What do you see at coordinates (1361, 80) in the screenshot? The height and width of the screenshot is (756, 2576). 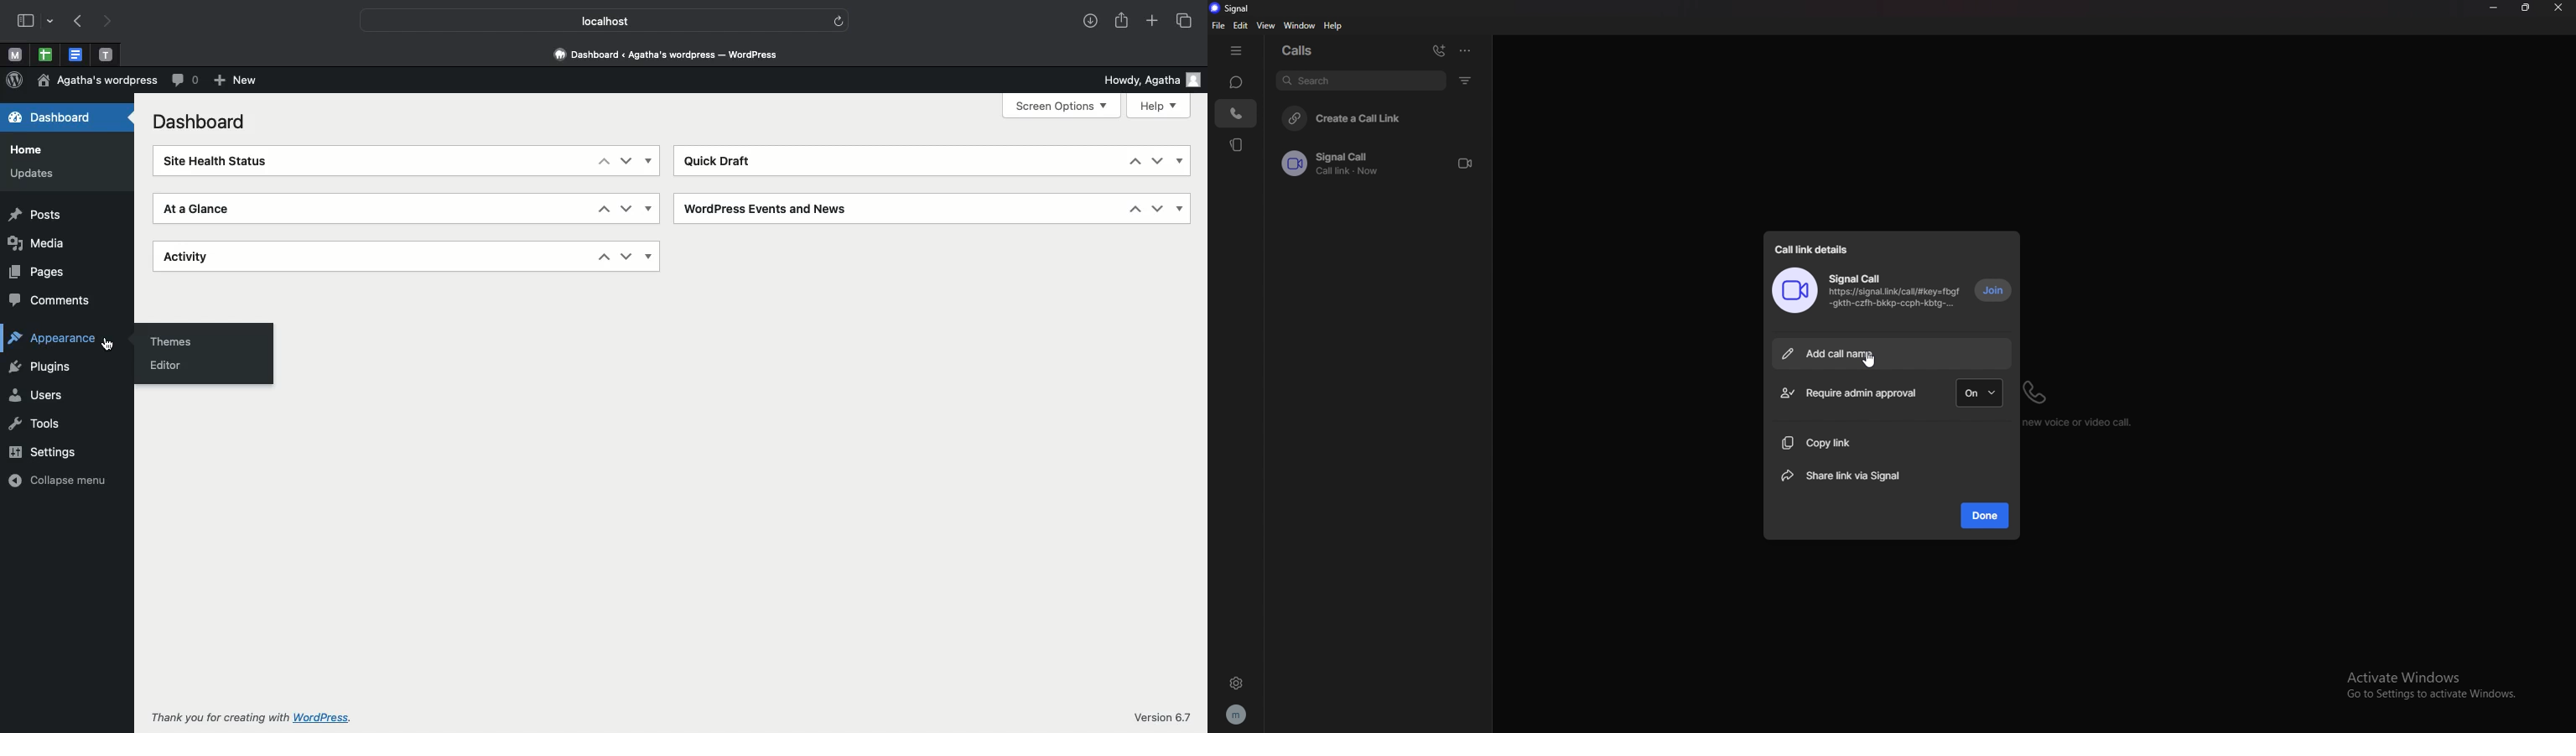 I see `search` at bounding box center [1361, 80].